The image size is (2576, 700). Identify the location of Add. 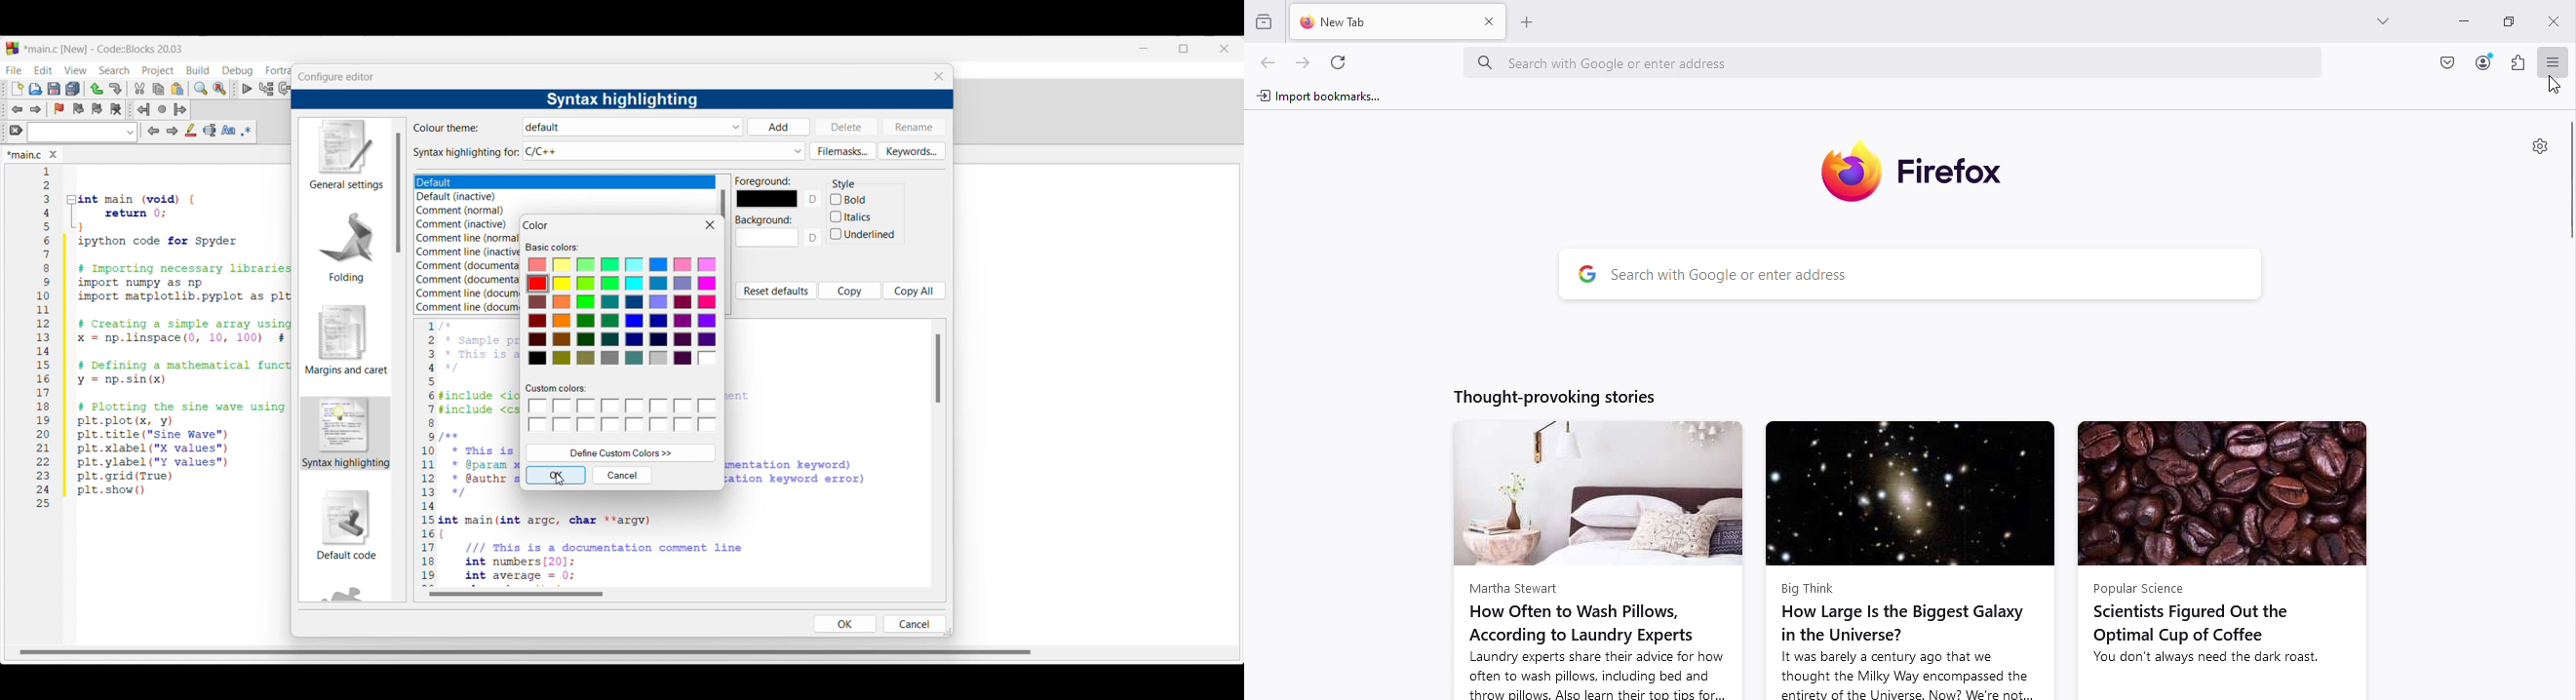
(778, 127).